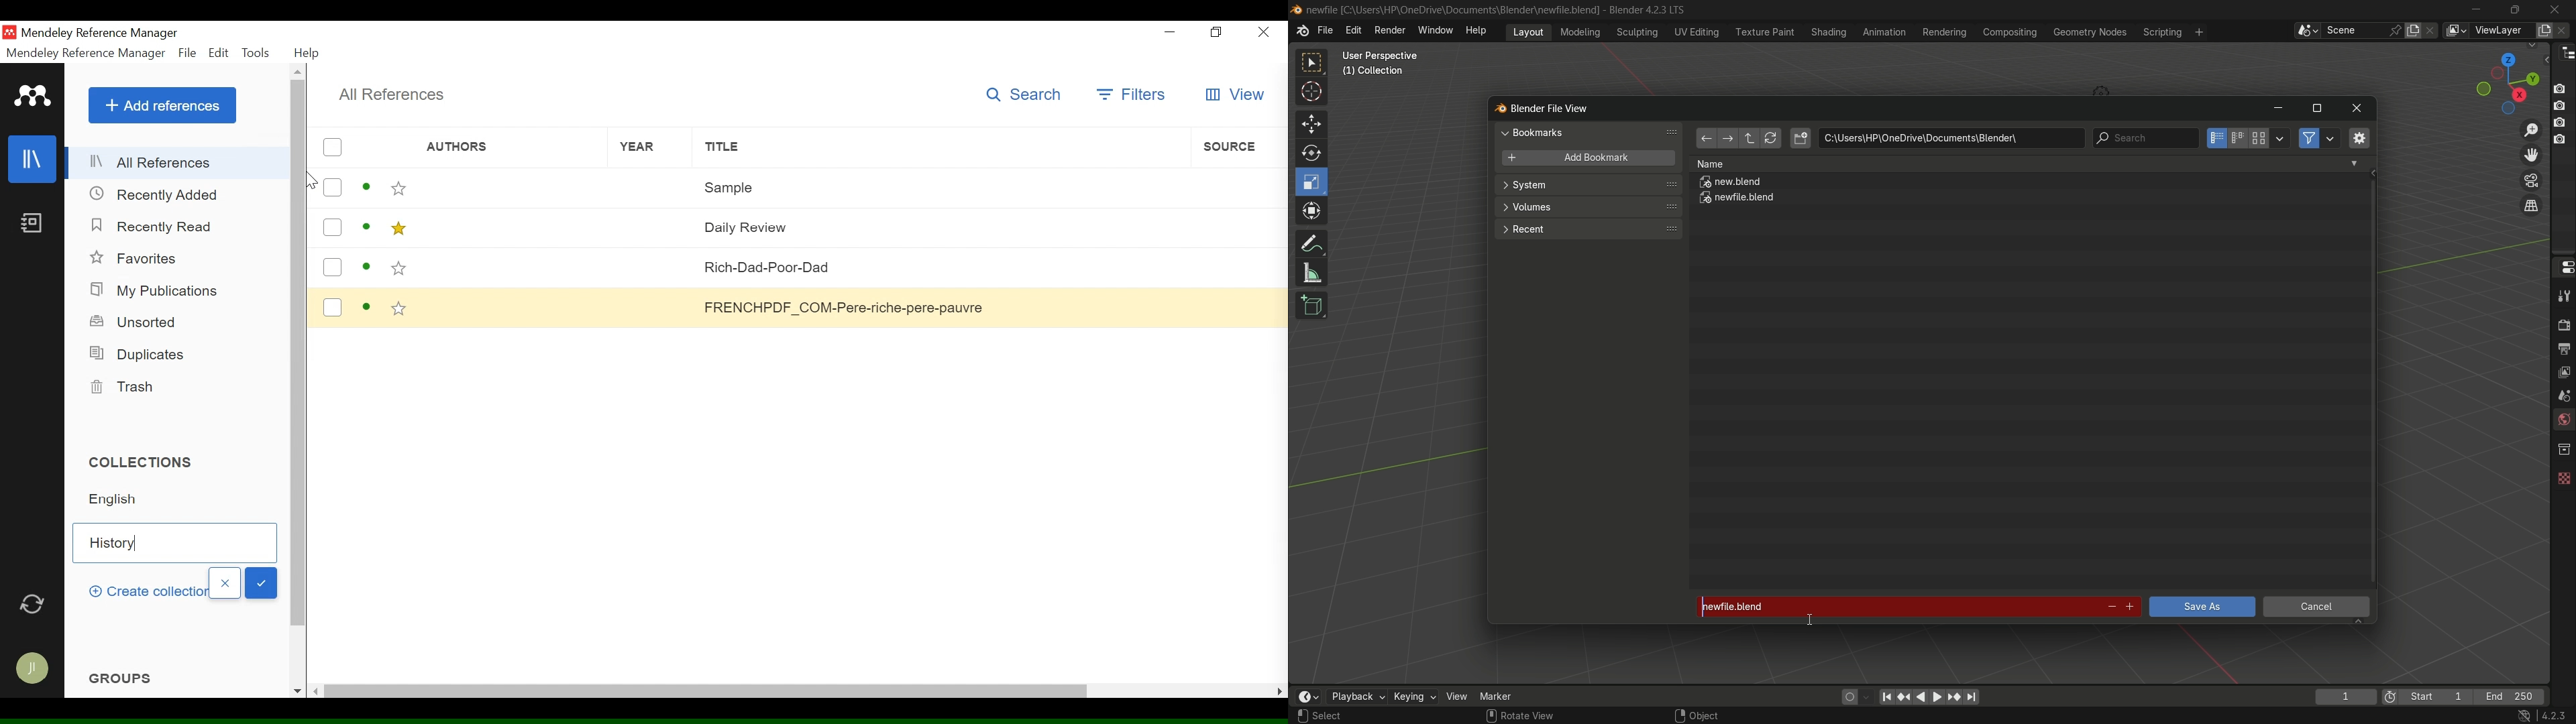 Image resolution: width=2576 pixels, height=728 pixels. Describe the element at coordinates (651, 269) in the screenshot. I see `Year` at that location.